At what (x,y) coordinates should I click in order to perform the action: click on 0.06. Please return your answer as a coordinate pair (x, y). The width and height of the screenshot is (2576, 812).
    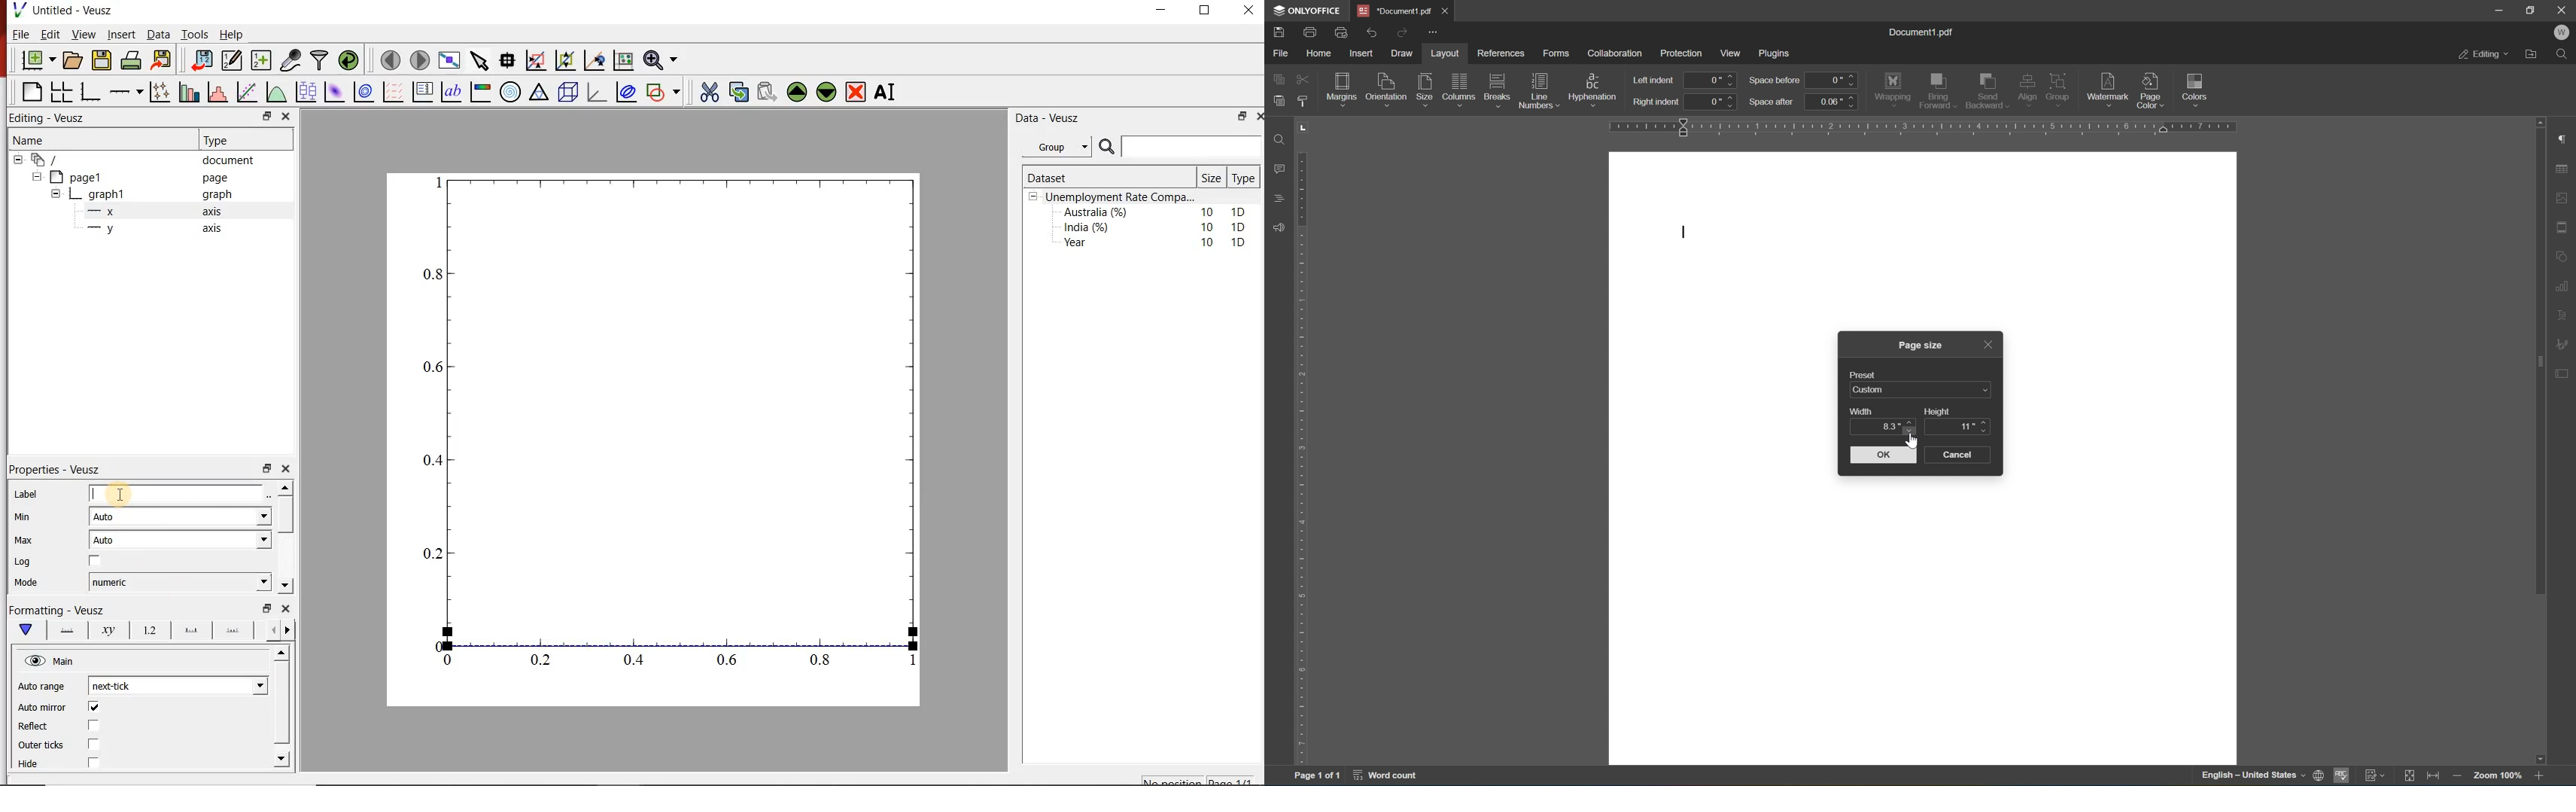
    Looking at the image, I should click on (1832, 101).